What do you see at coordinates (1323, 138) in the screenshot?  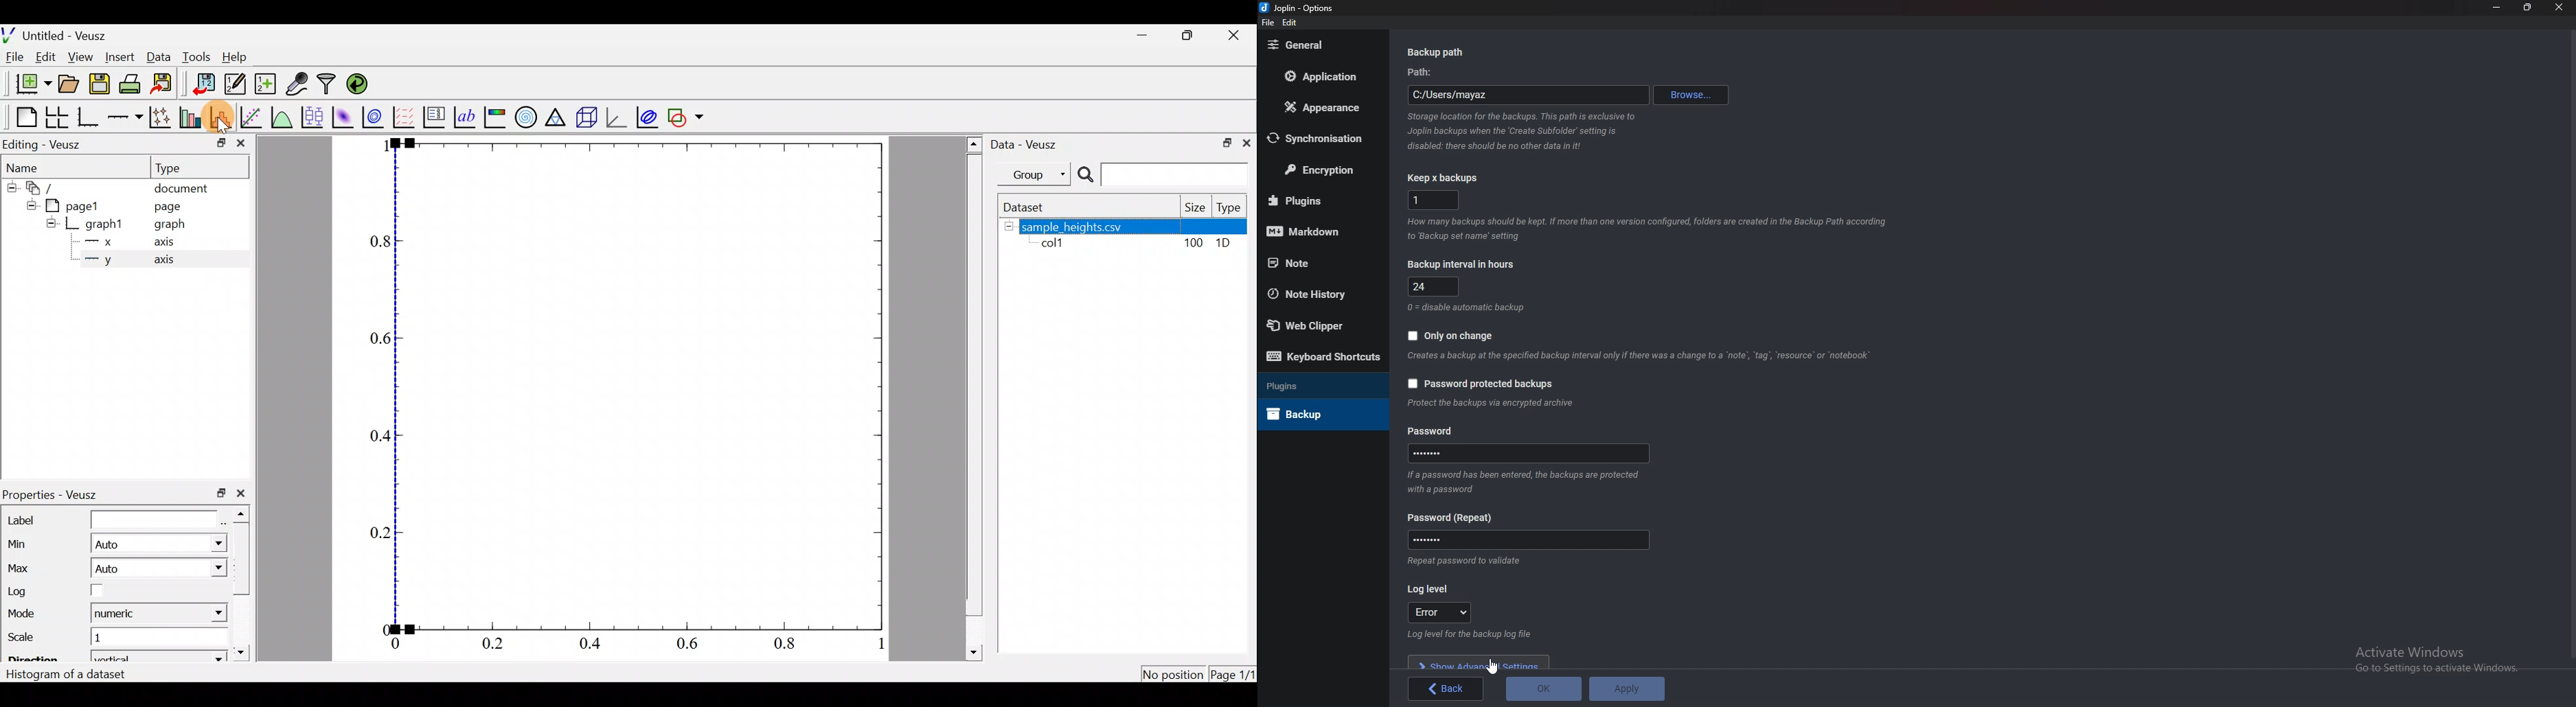 I see `Synchronization` at bounding box center [1323, 138].